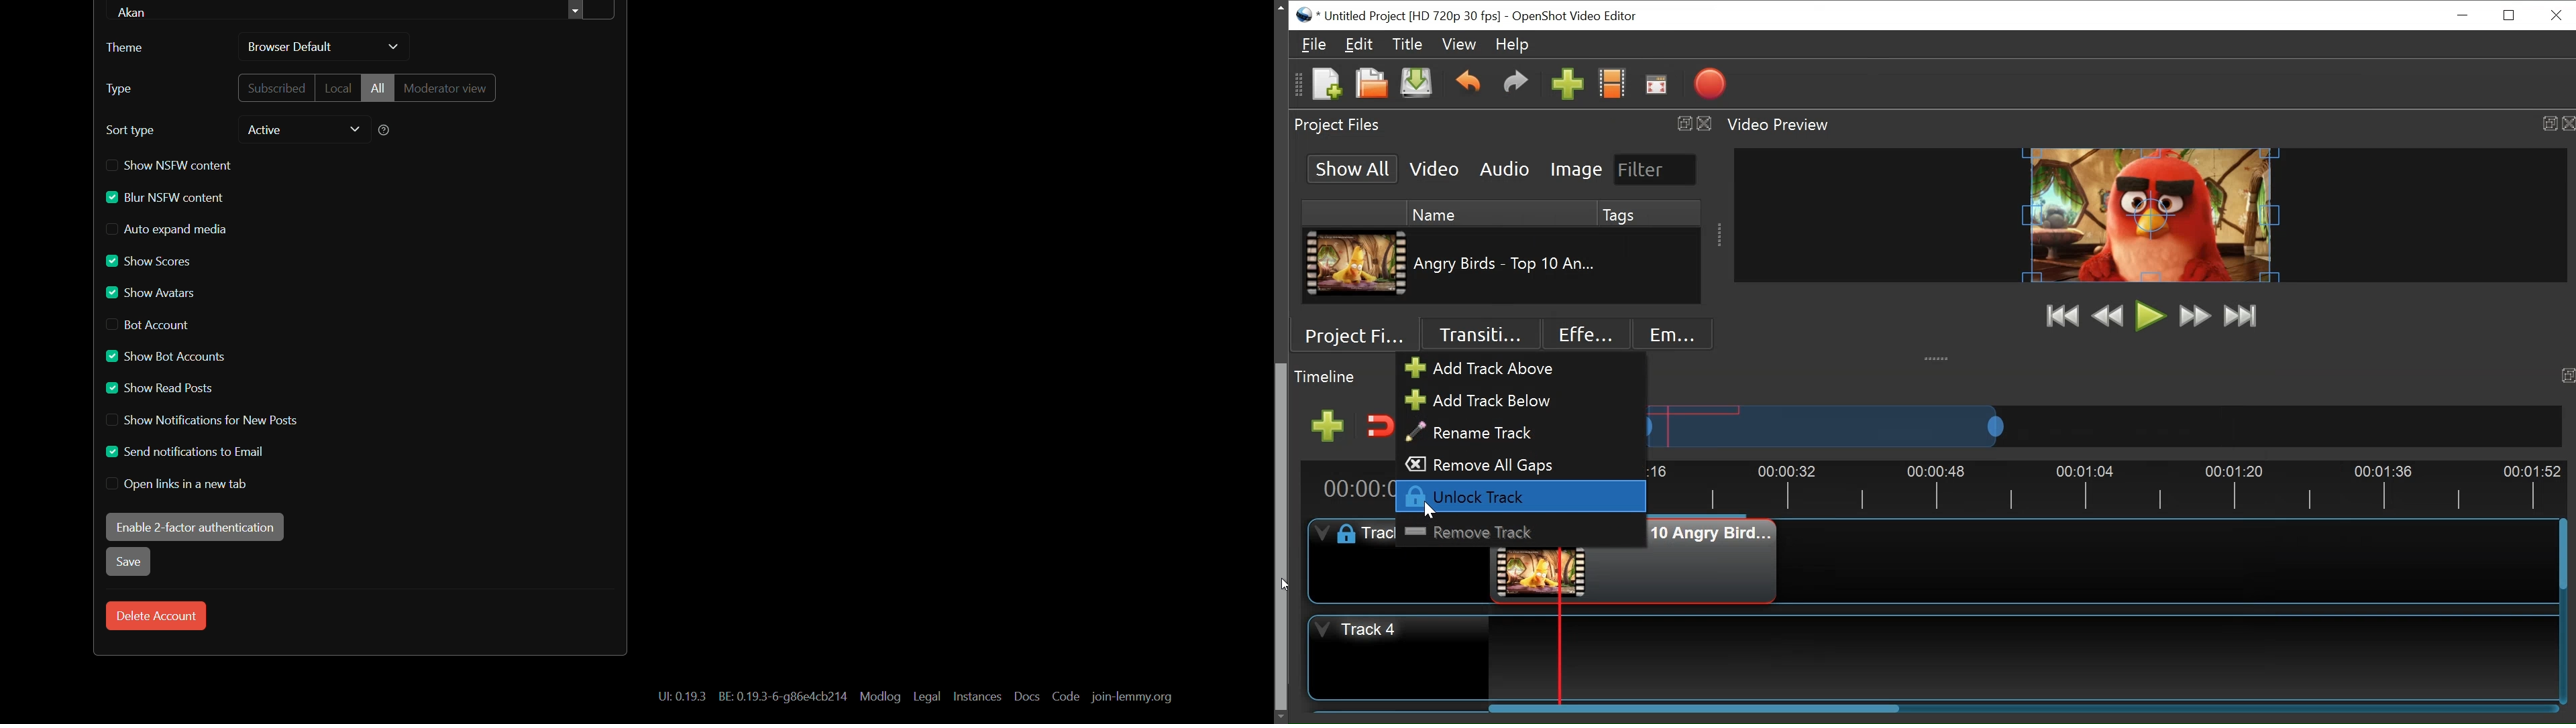 The image size is (2576, 728). Describe the element at coordinates (393, 48) in the screenshot. I see `dropdown` at that location.